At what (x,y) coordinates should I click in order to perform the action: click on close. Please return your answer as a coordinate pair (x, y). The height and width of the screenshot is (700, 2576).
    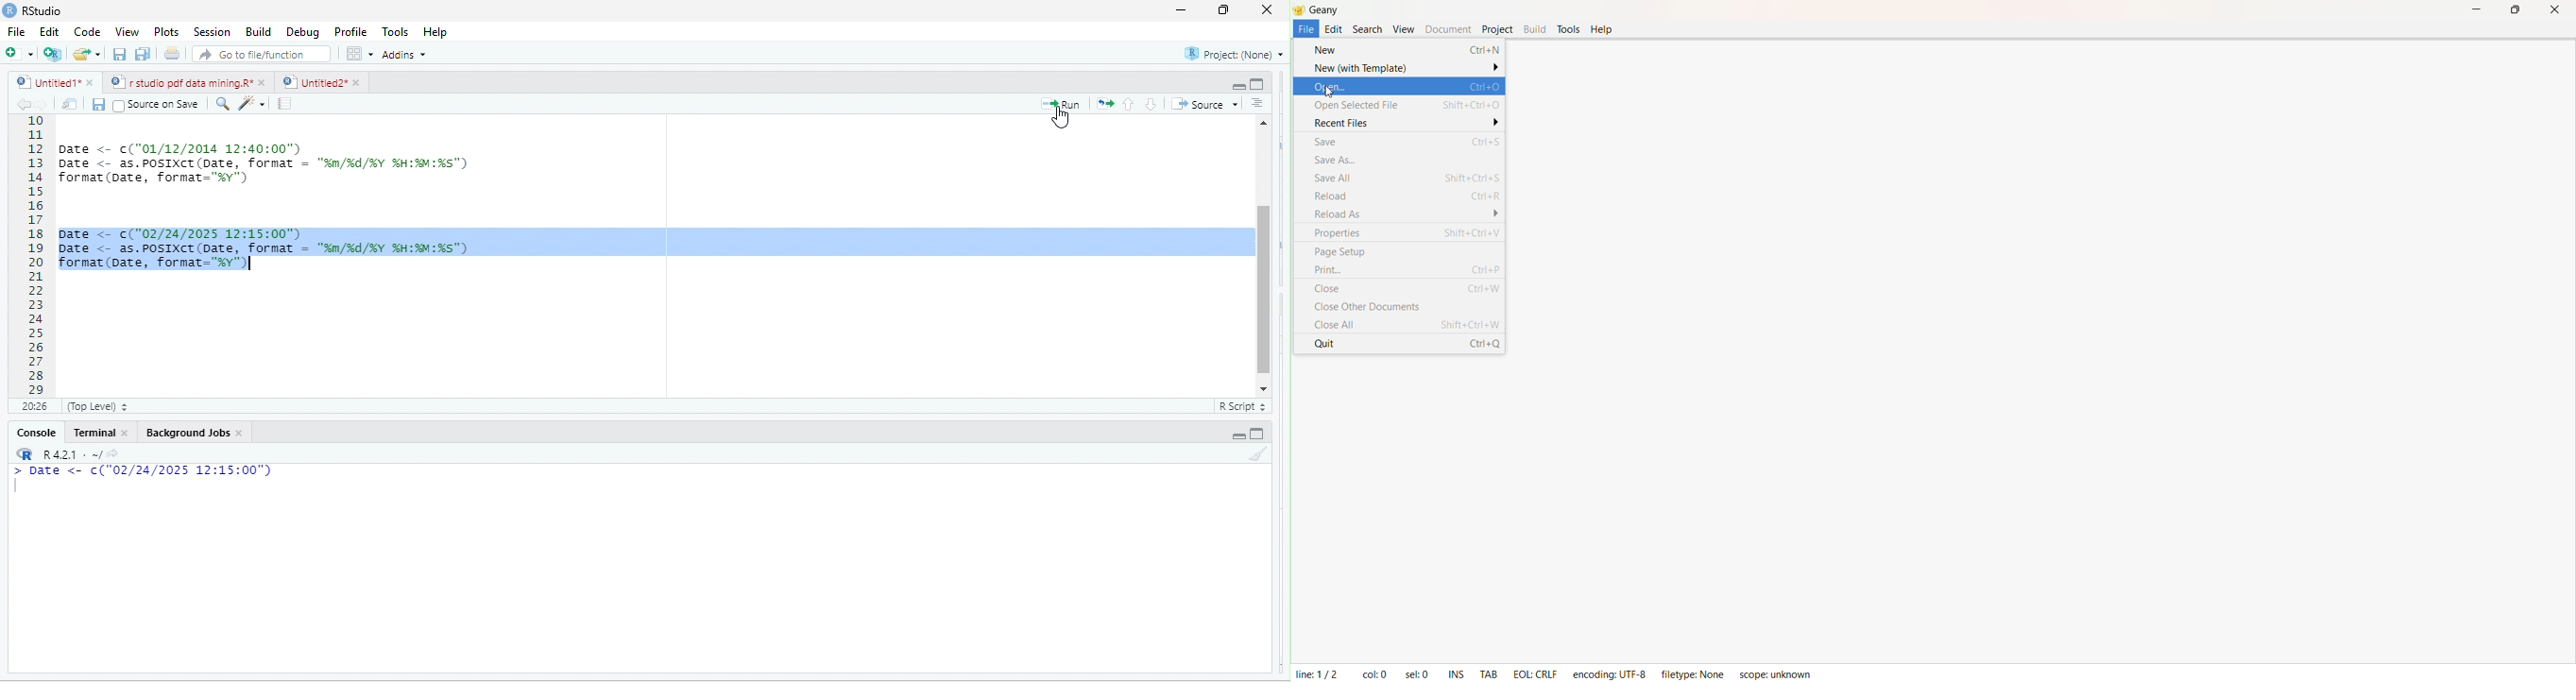
    Looking at the image, I should click on (1262, 9).